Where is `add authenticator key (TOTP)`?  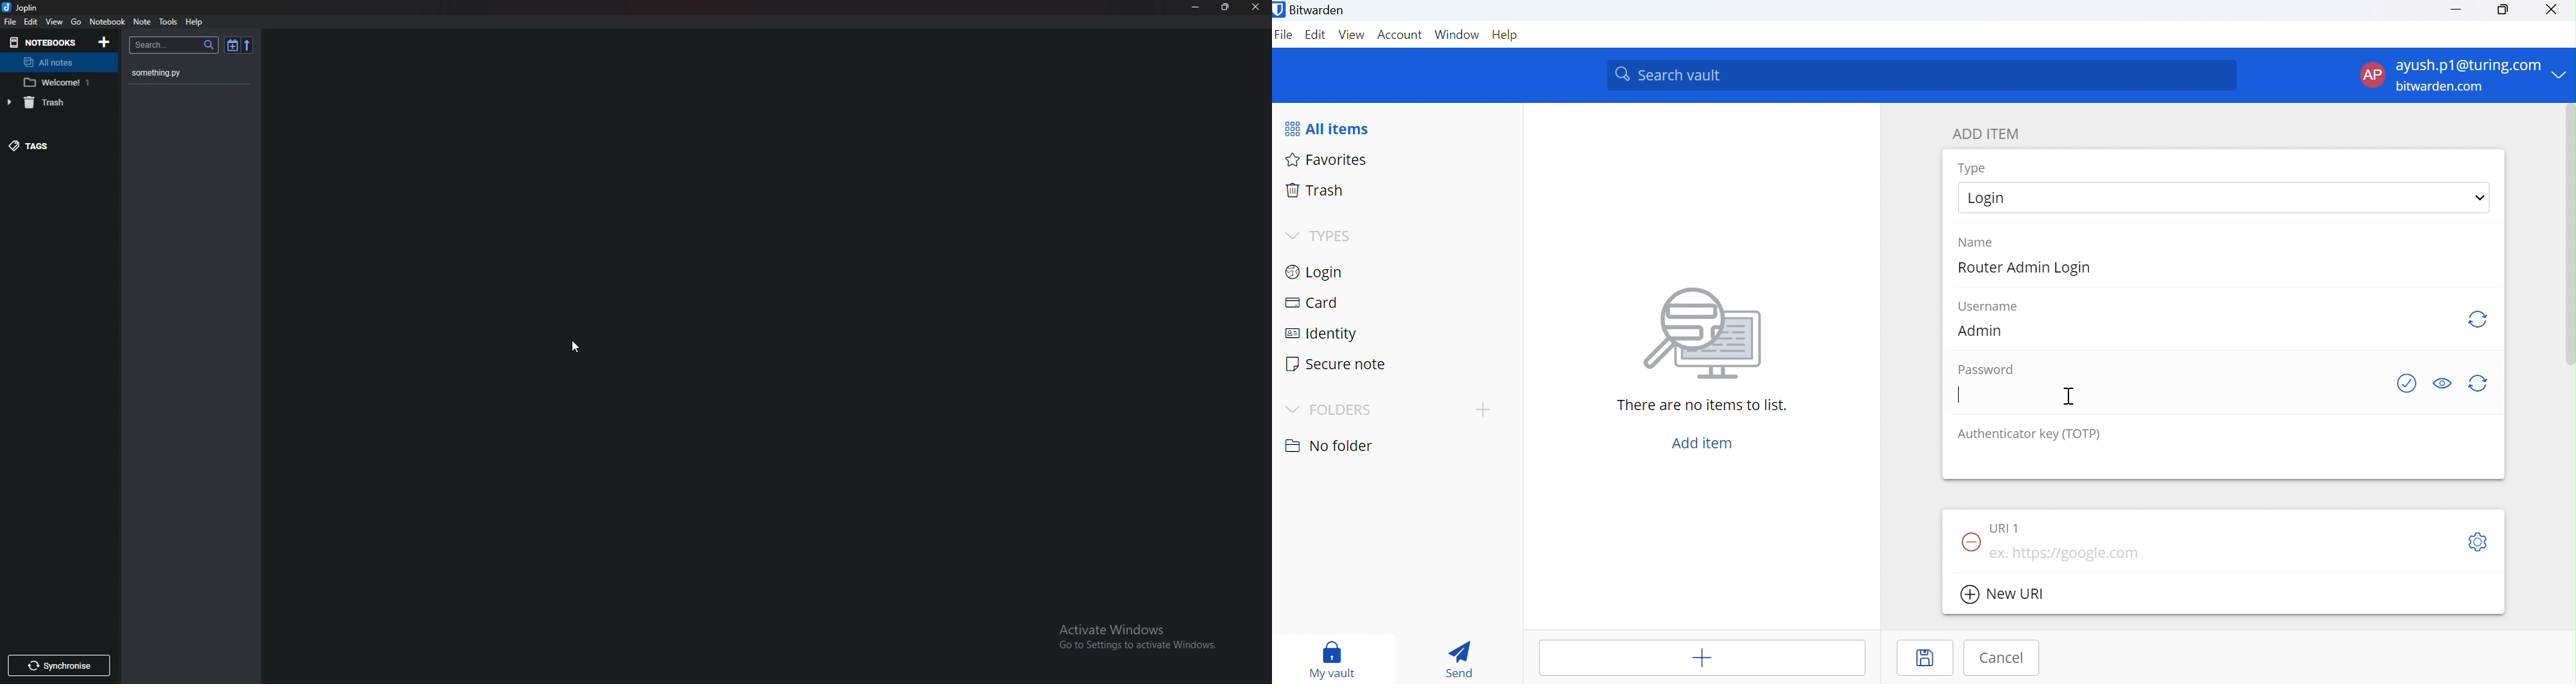 add authenticator key (TOTP) is located at coordinates (2224, 461).